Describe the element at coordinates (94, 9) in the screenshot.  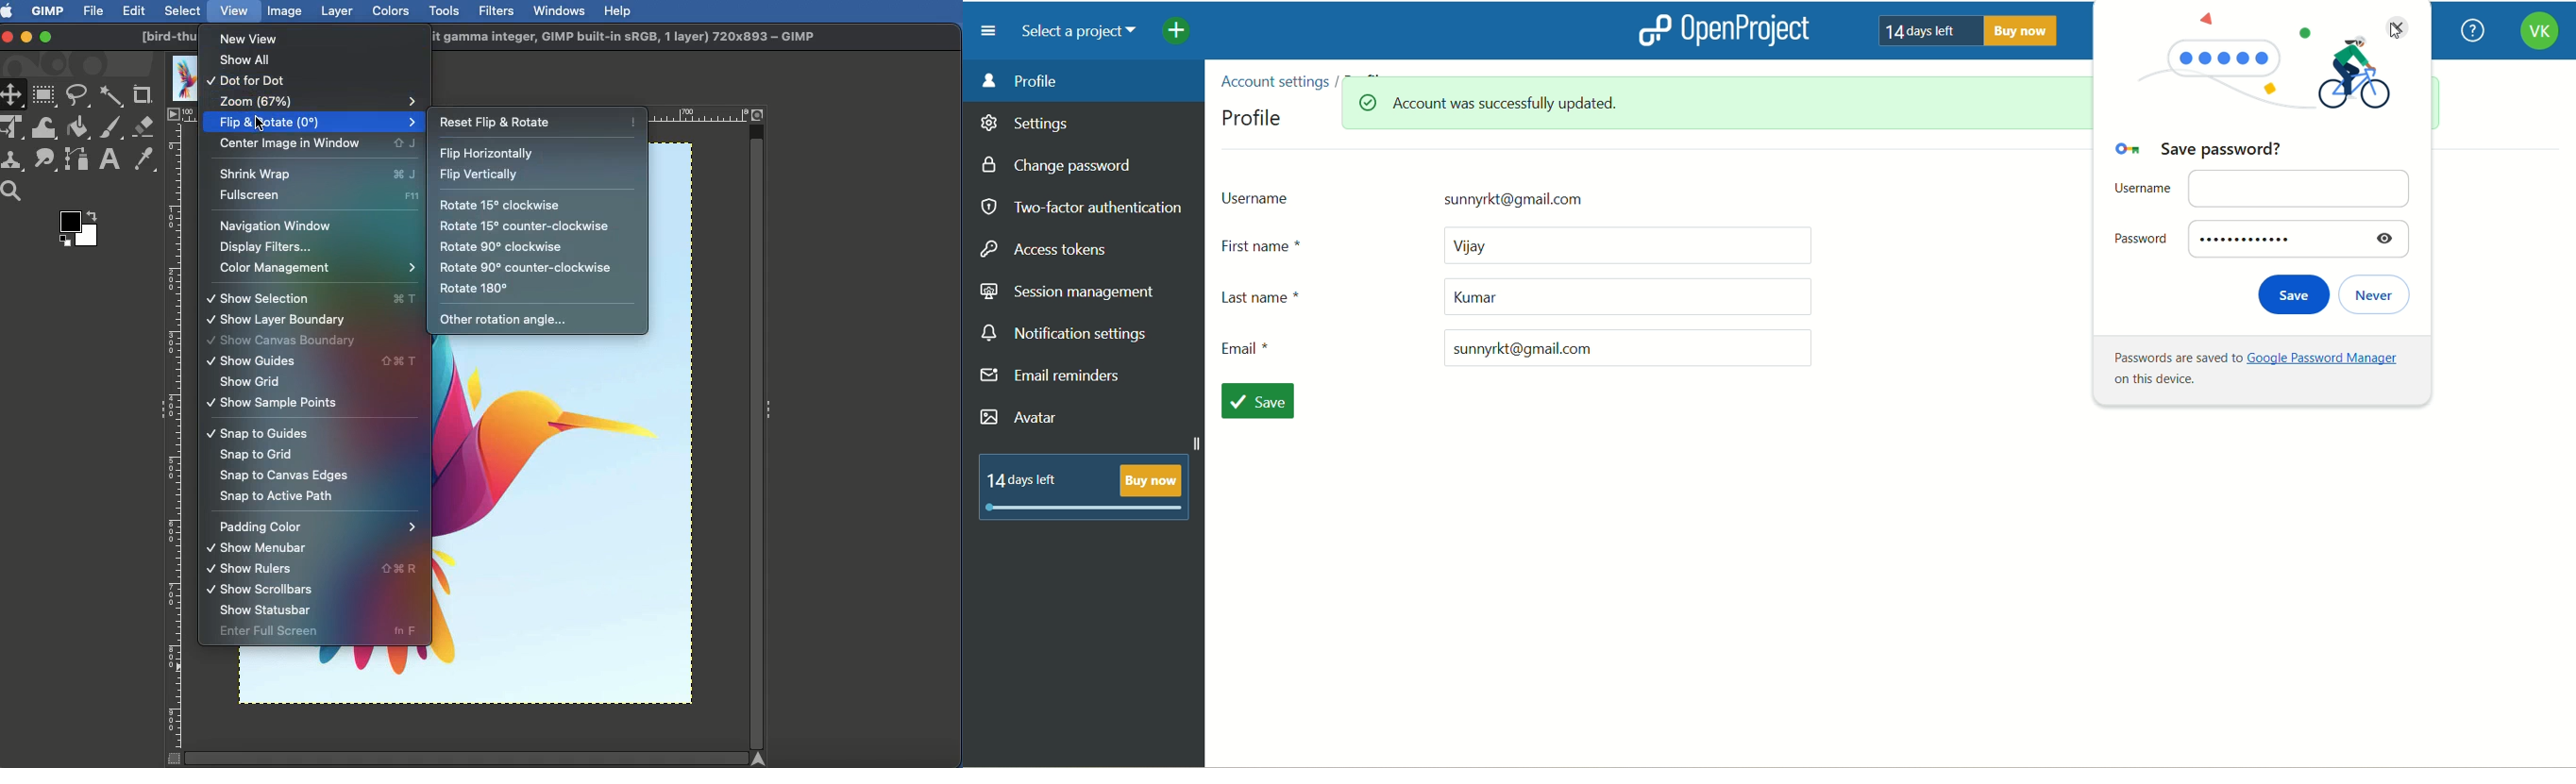
I see `File` at that location.